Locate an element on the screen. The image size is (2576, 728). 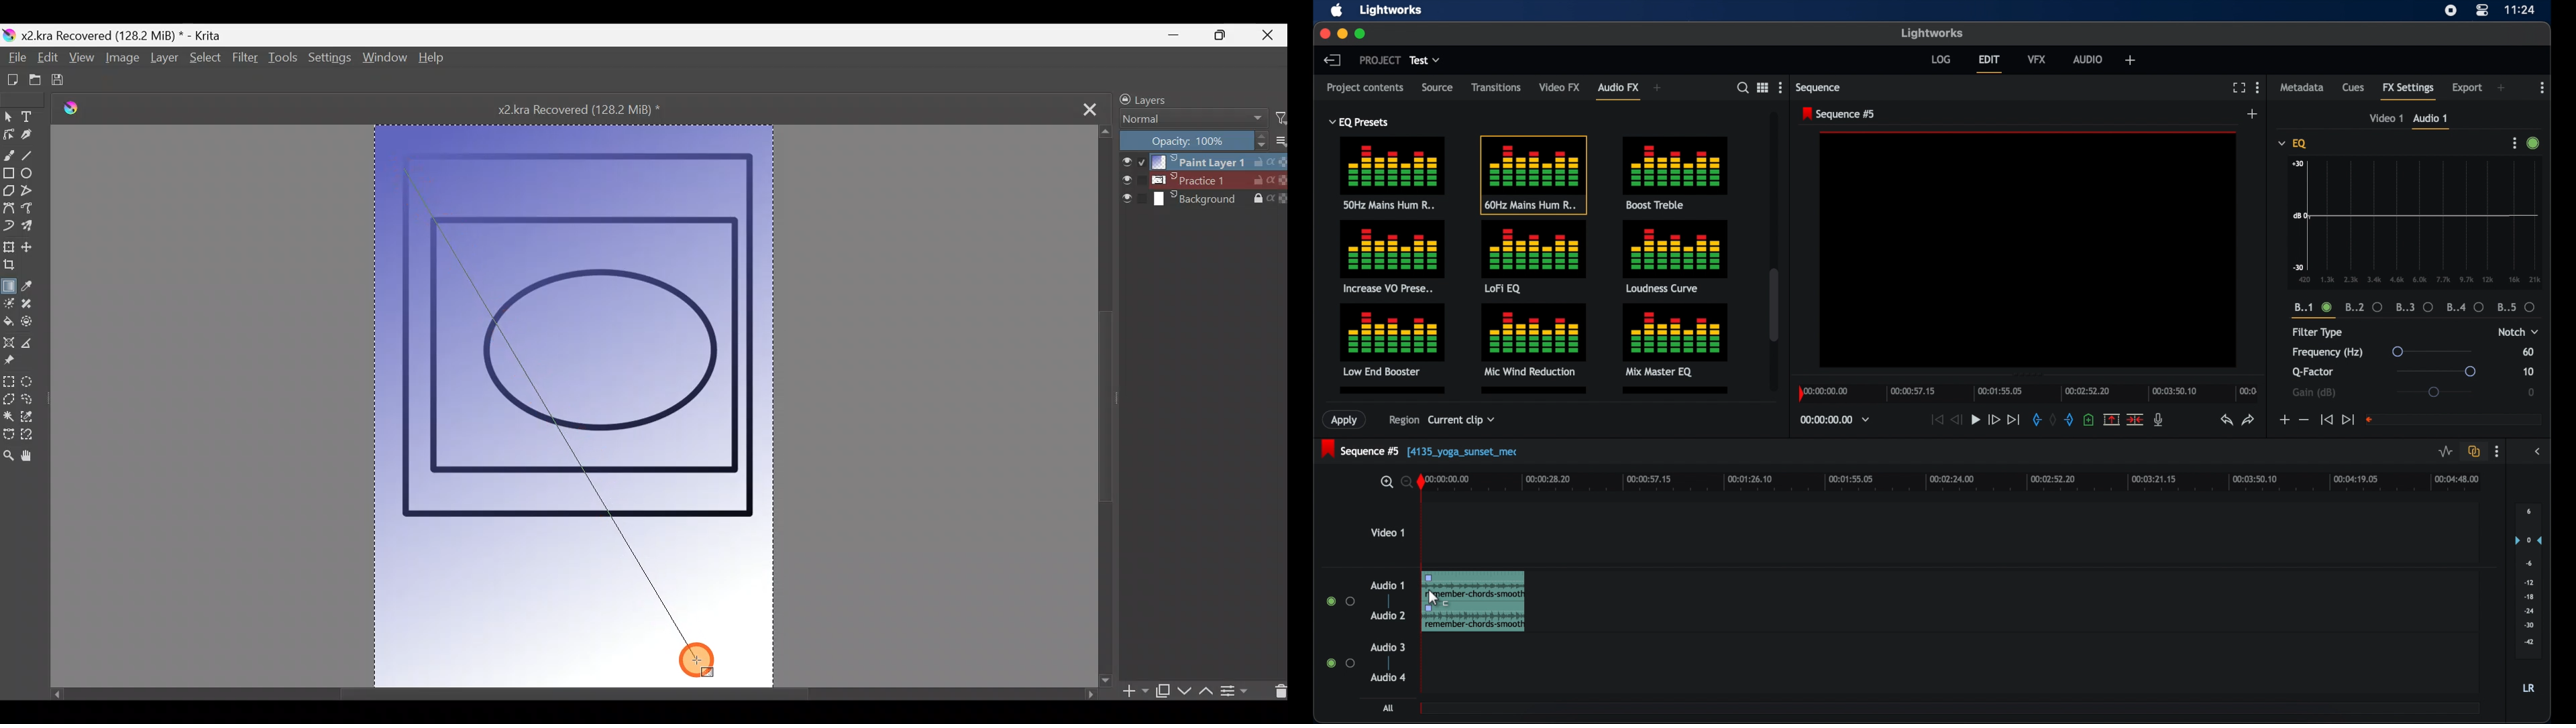
active icon is located at coordinates (2534, 143).